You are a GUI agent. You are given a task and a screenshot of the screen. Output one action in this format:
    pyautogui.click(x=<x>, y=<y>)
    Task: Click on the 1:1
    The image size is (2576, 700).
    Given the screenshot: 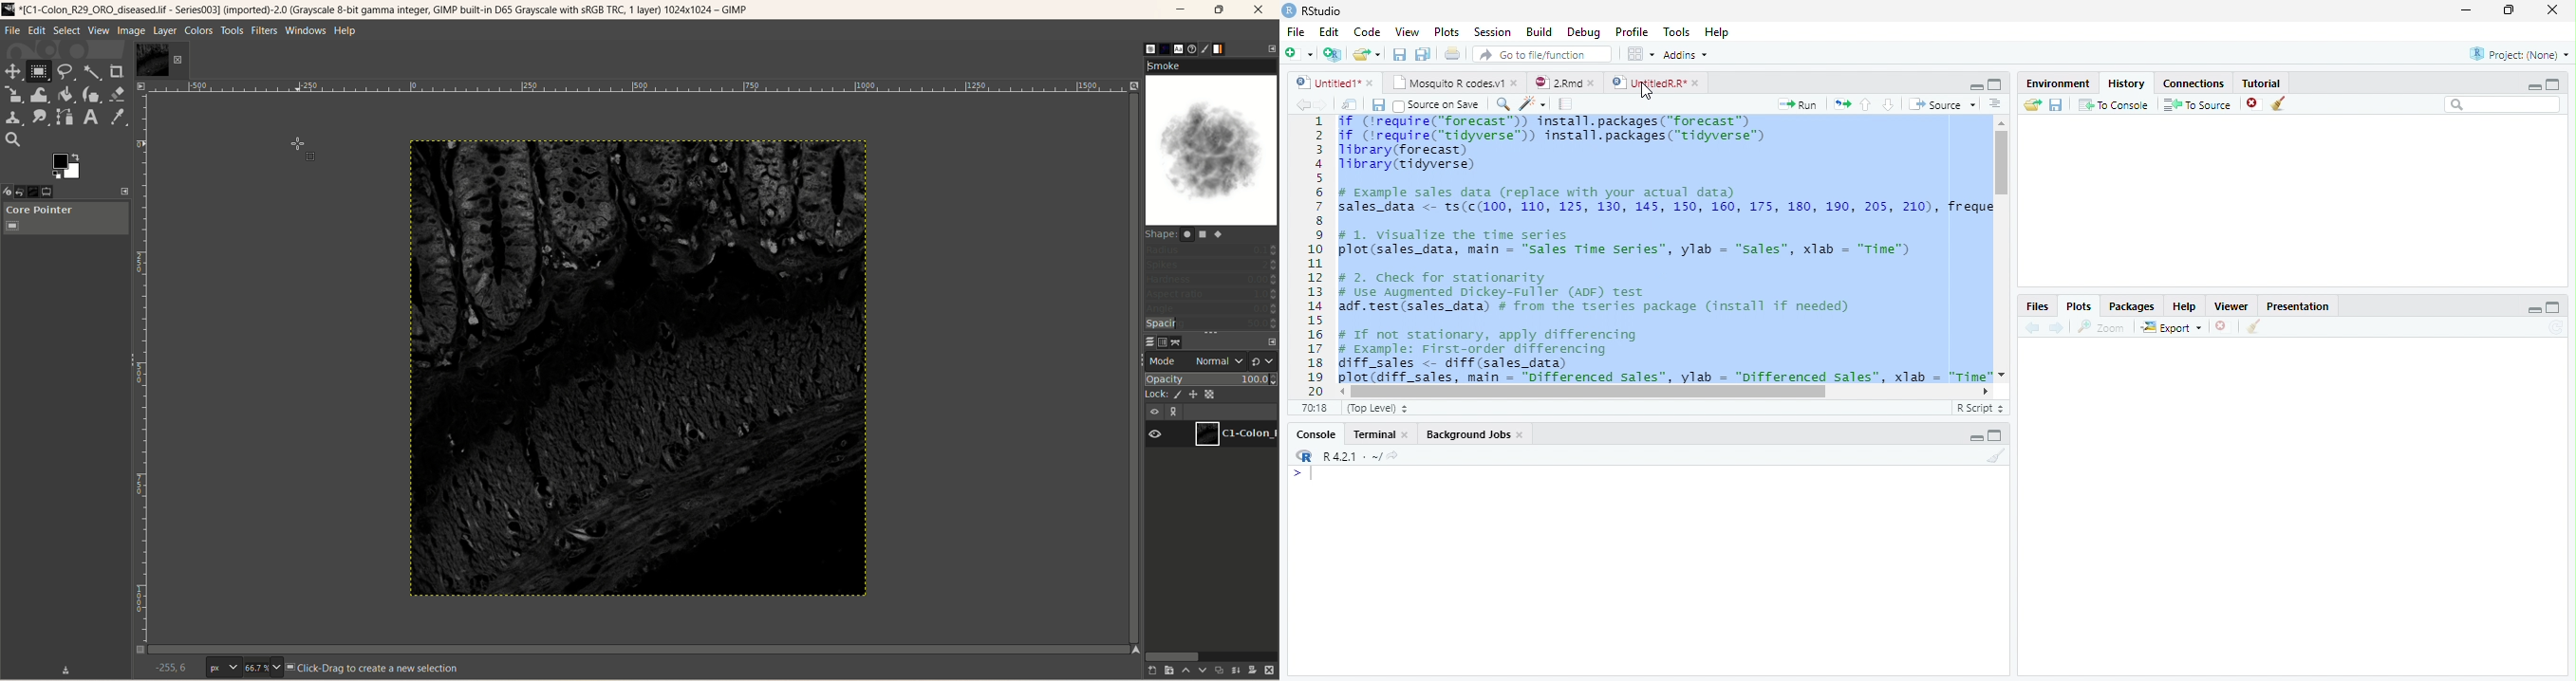 What is the action you would take?
    pyautogui.click(x=1317, y=408)
    